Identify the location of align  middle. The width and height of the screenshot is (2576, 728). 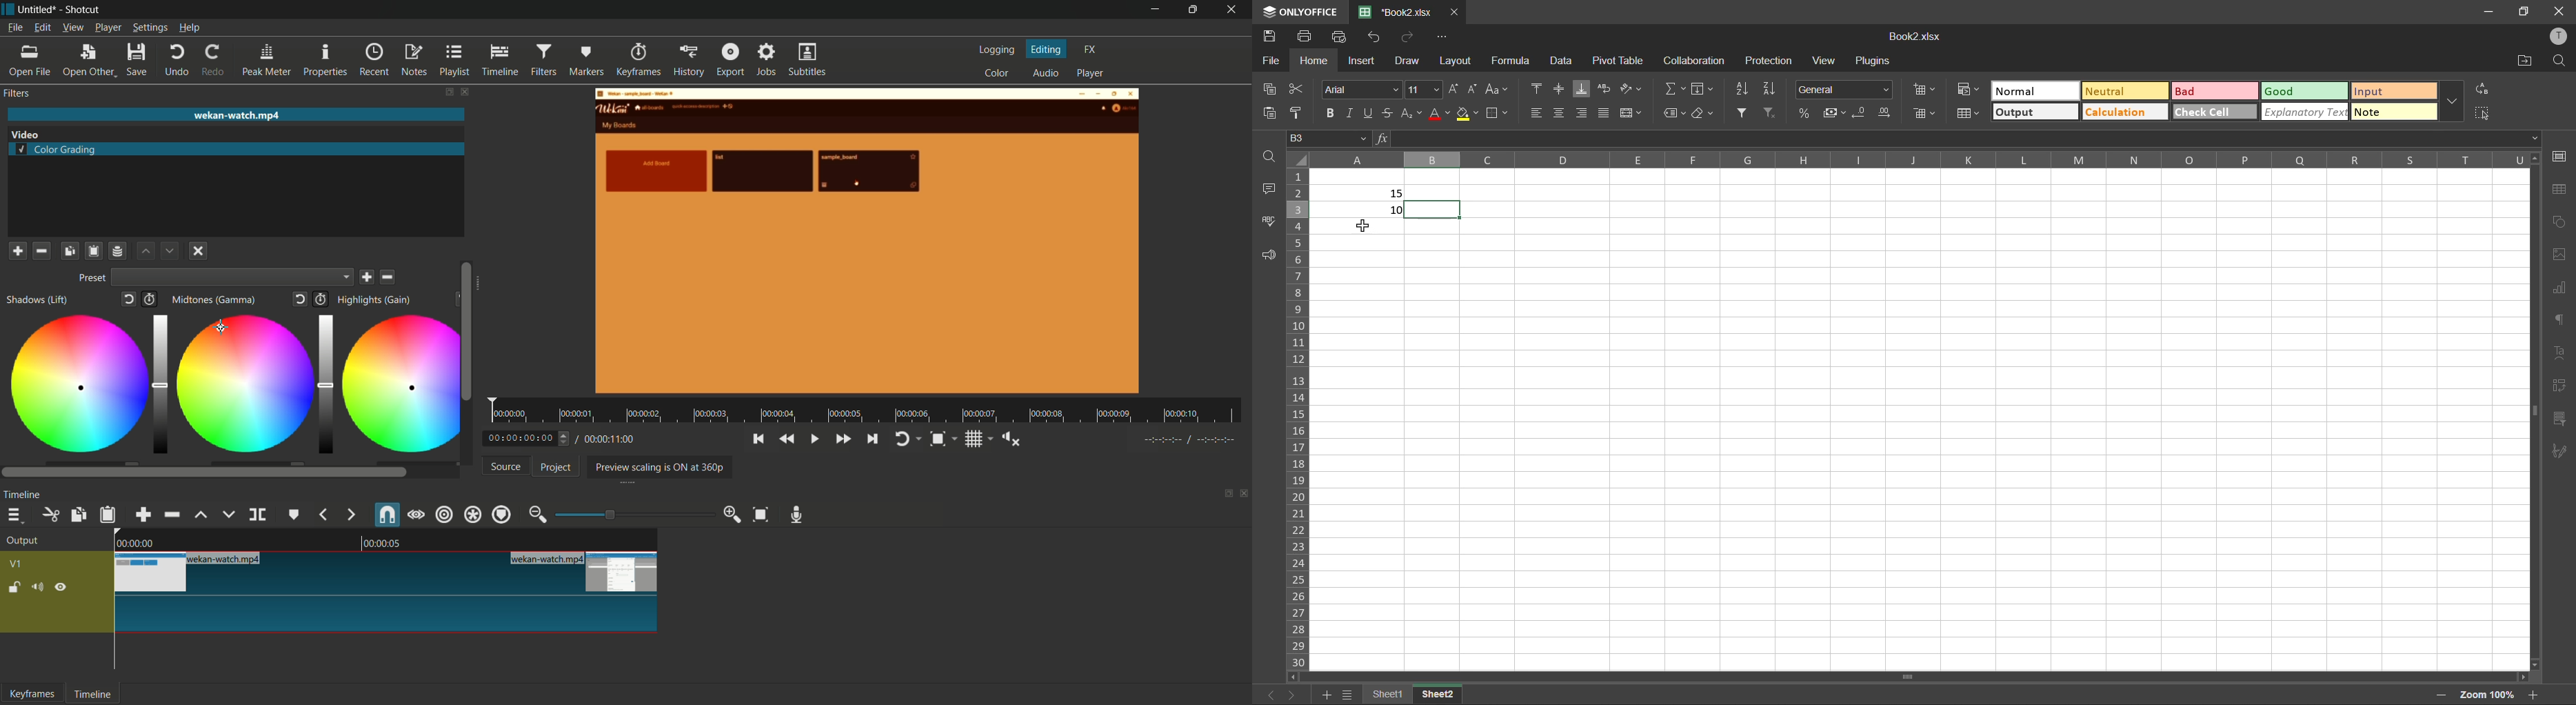
(1557, 88).